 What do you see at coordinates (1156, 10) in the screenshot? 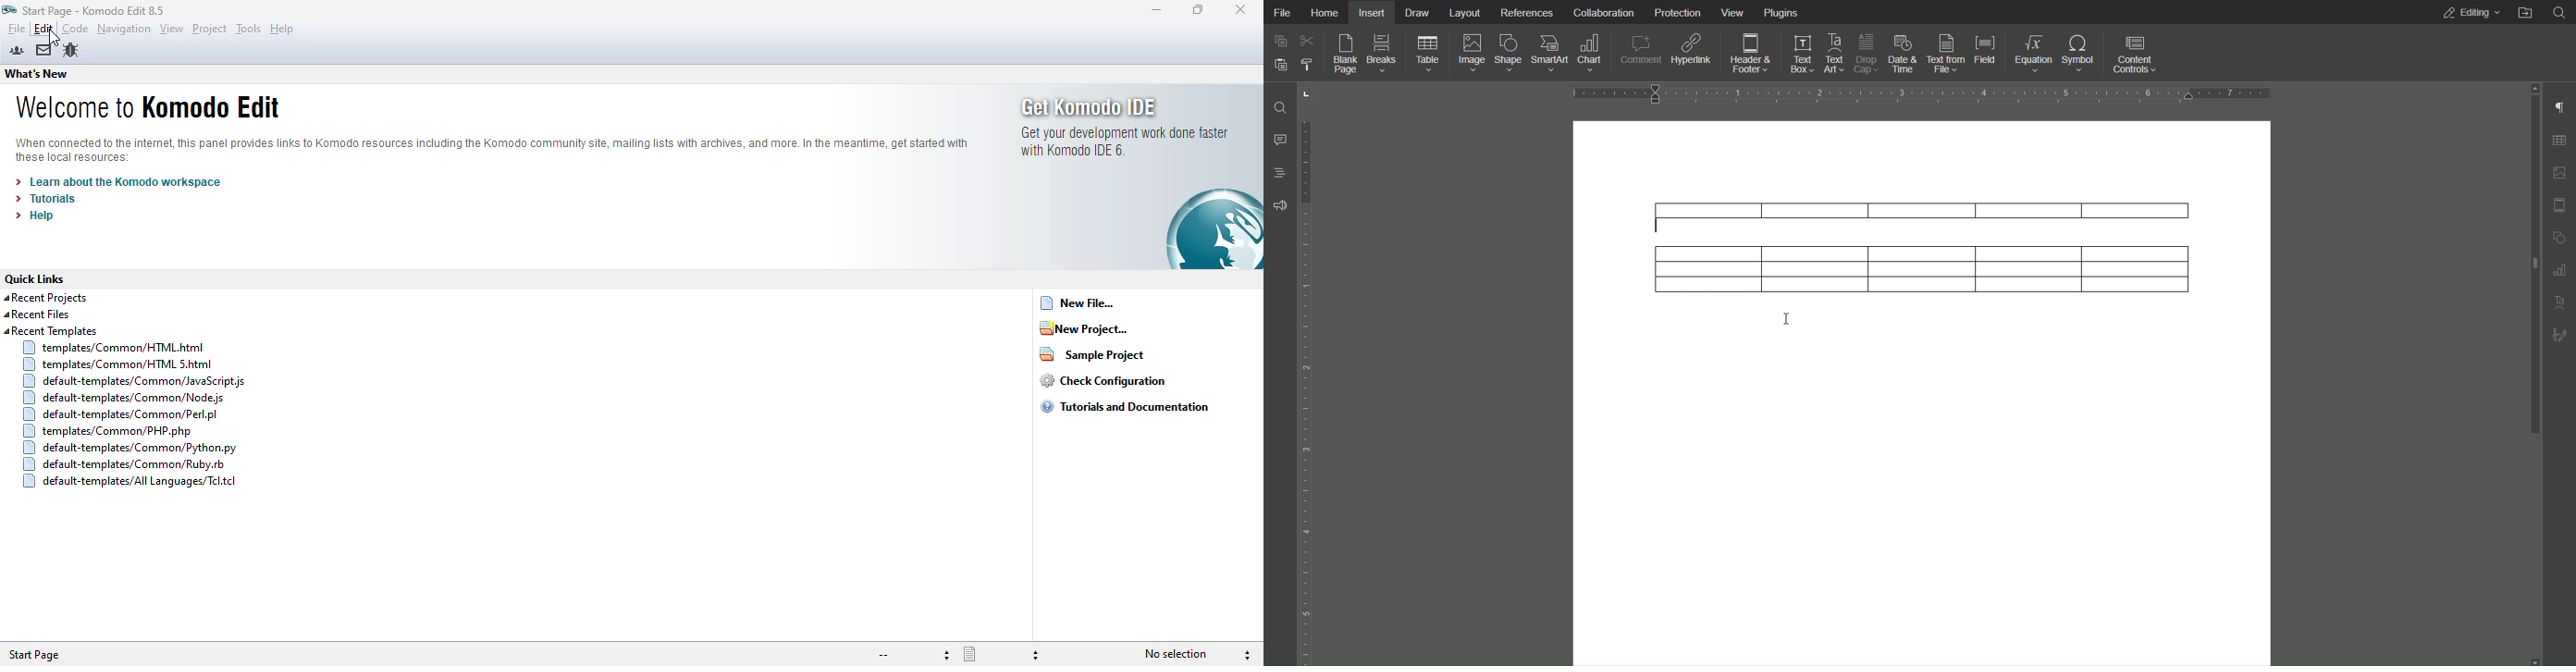
I see `minimize` at bounding box center [1156, 10].